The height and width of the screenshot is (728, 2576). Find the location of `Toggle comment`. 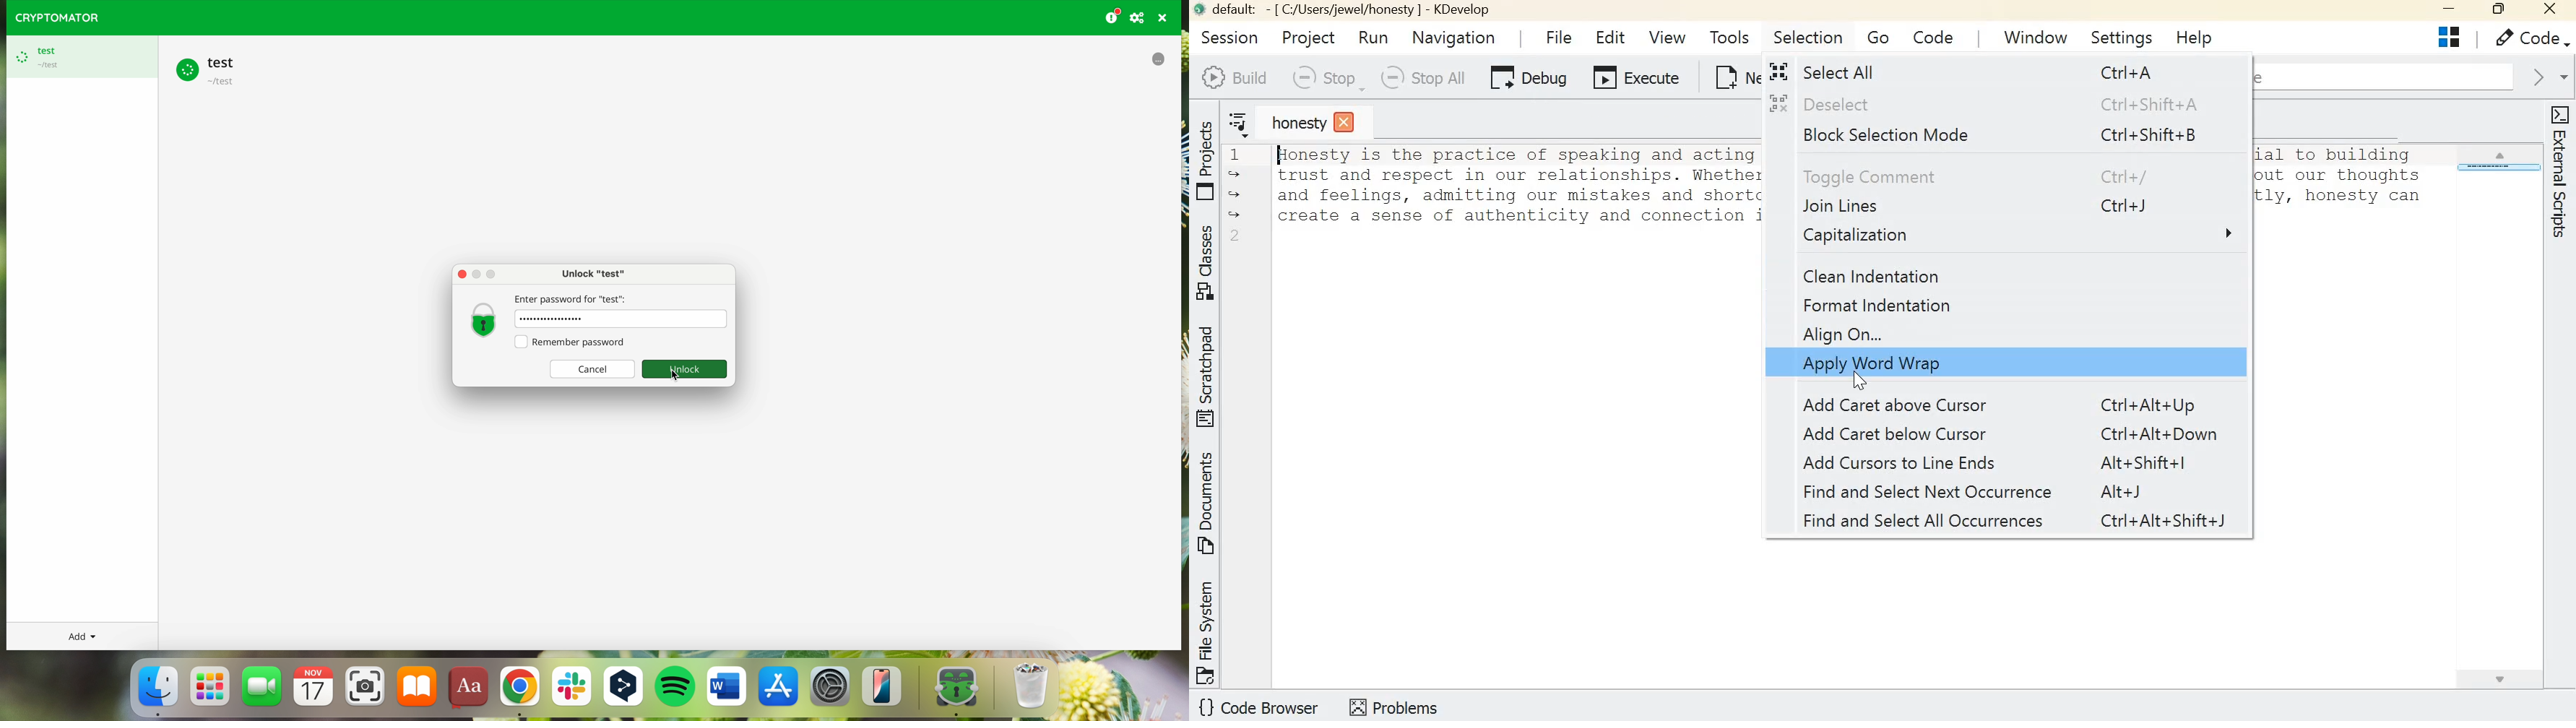

Toggle comment is located at coordinates (1975, 178).